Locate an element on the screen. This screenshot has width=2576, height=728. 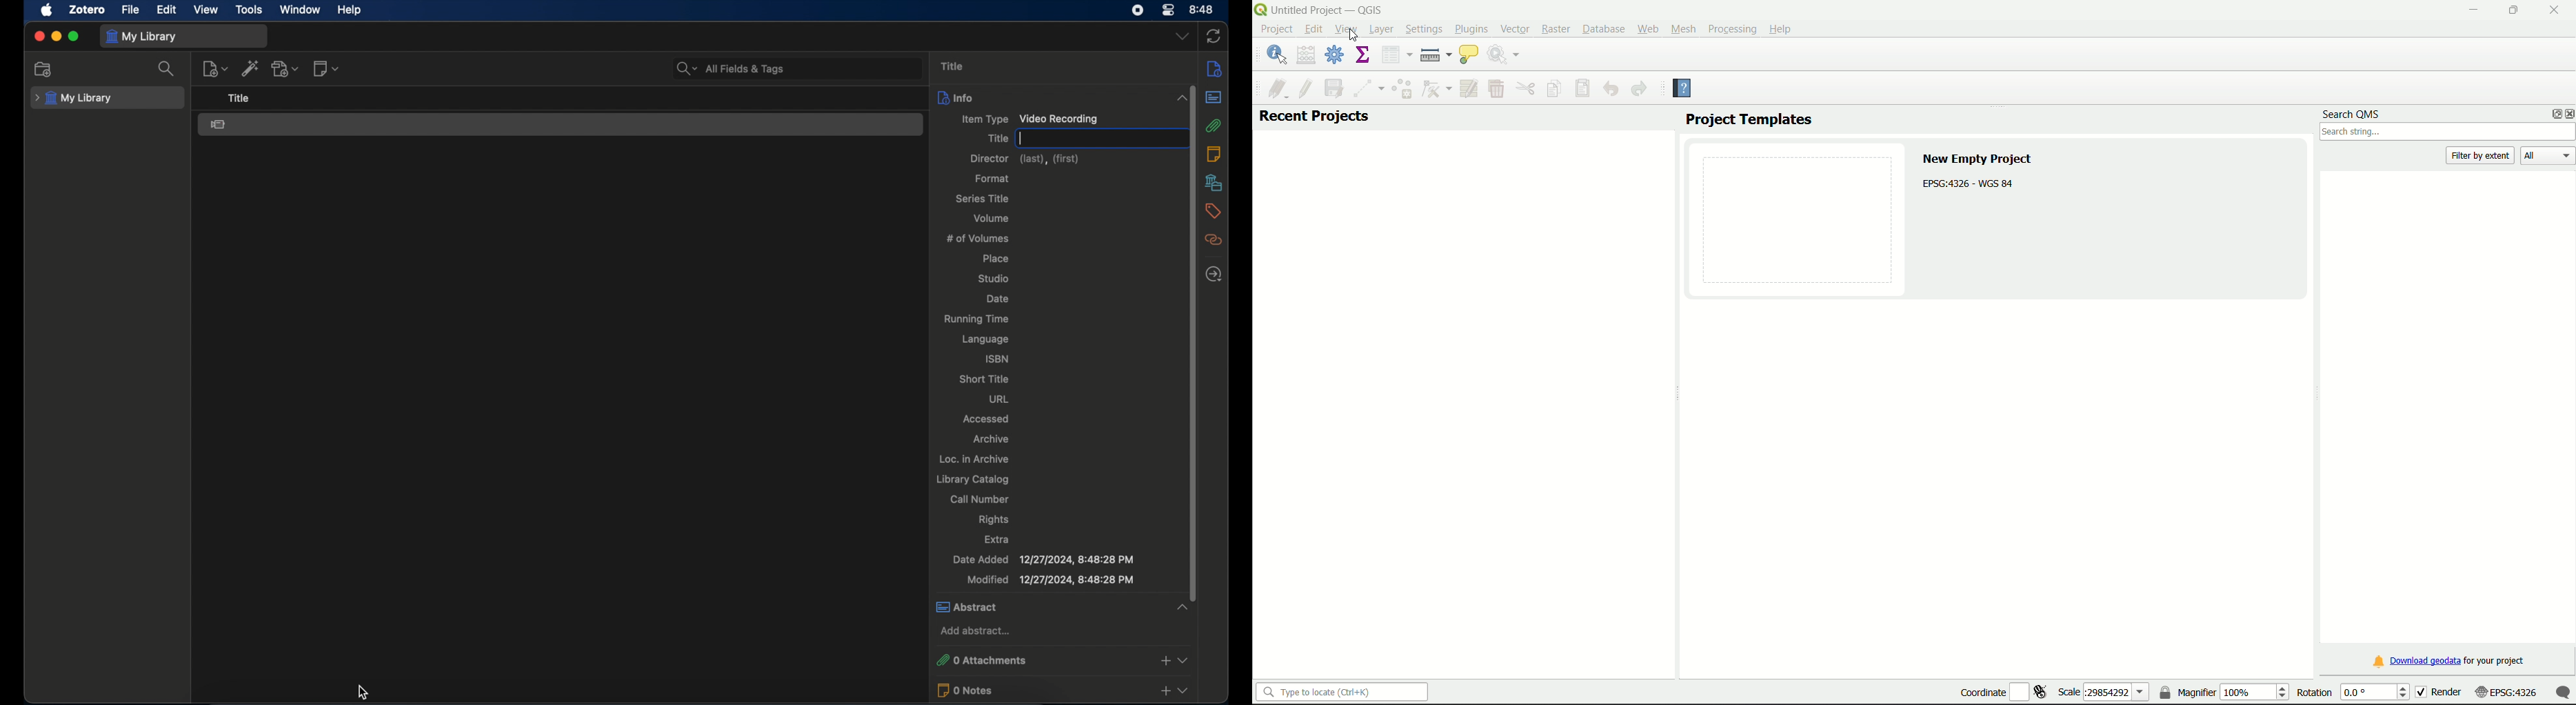
search bar input is located at coordinates (810, 69).